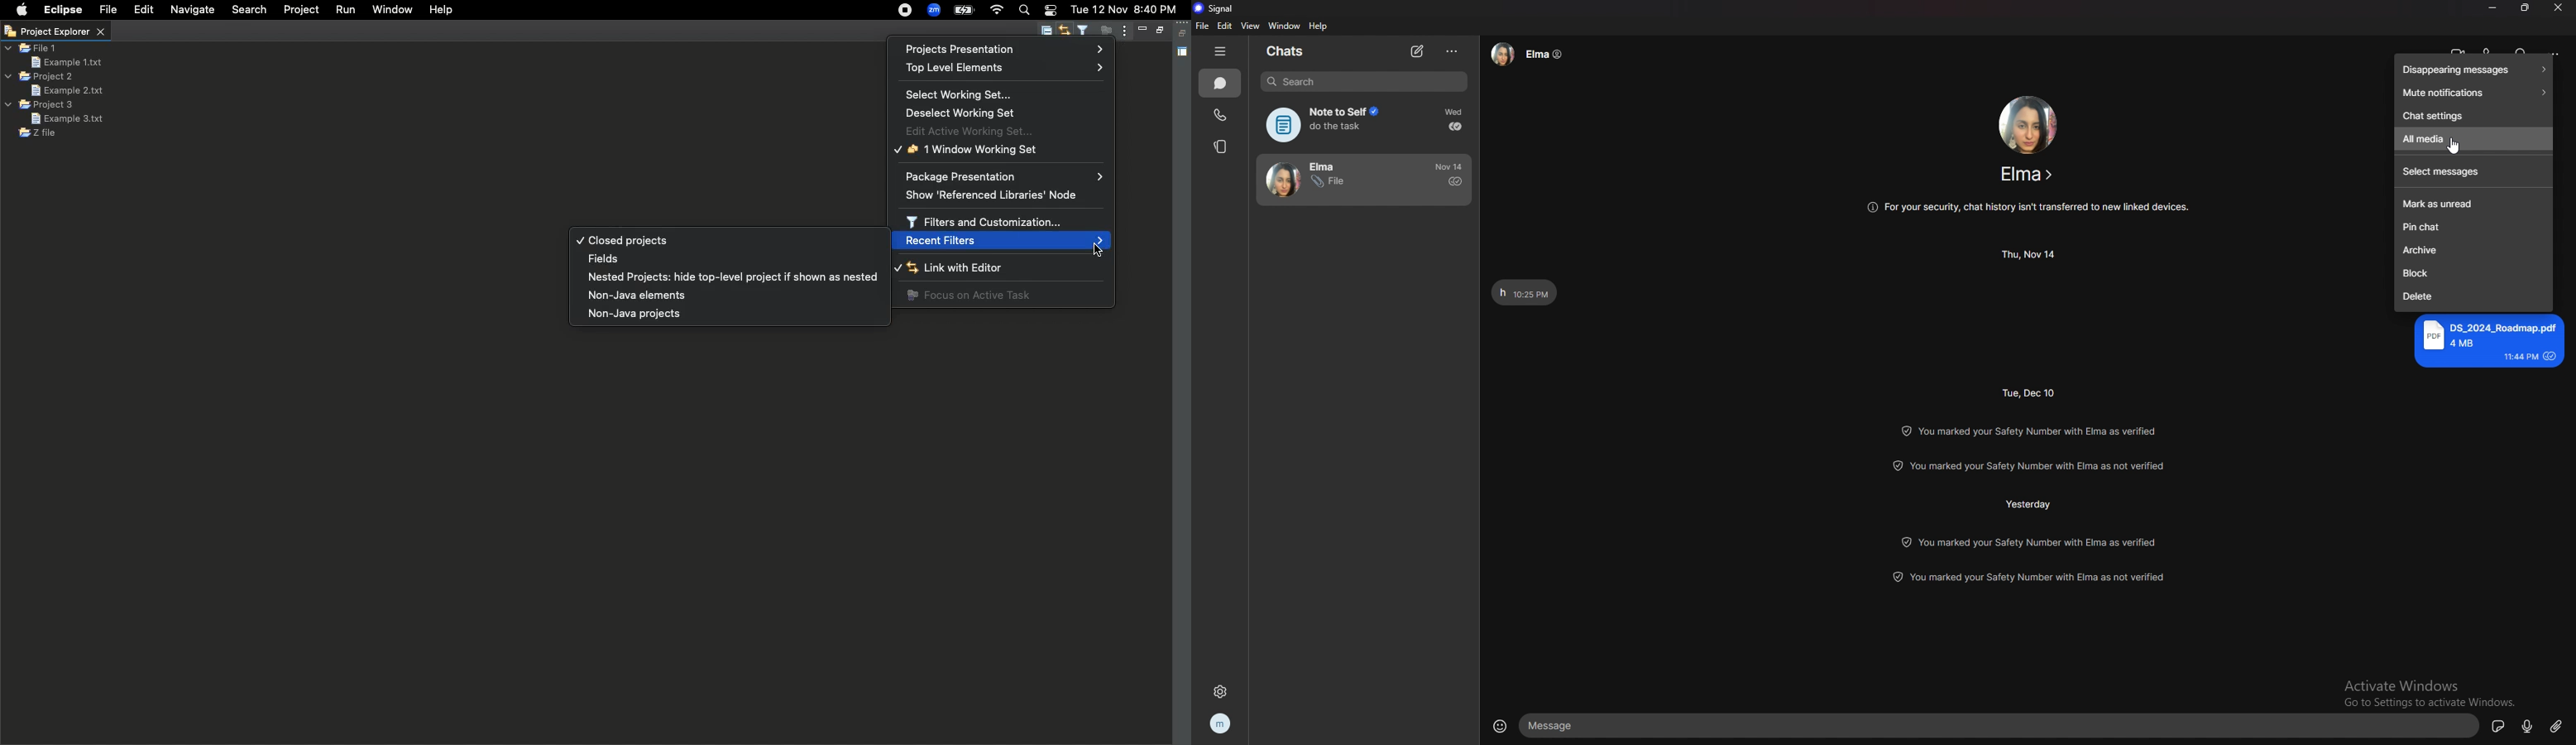 This screenshot has width=2576, height=756. What do you see at coordinates (2475, 251) in the screenshot?
I see `archive` at bounding box center [2475, 251].